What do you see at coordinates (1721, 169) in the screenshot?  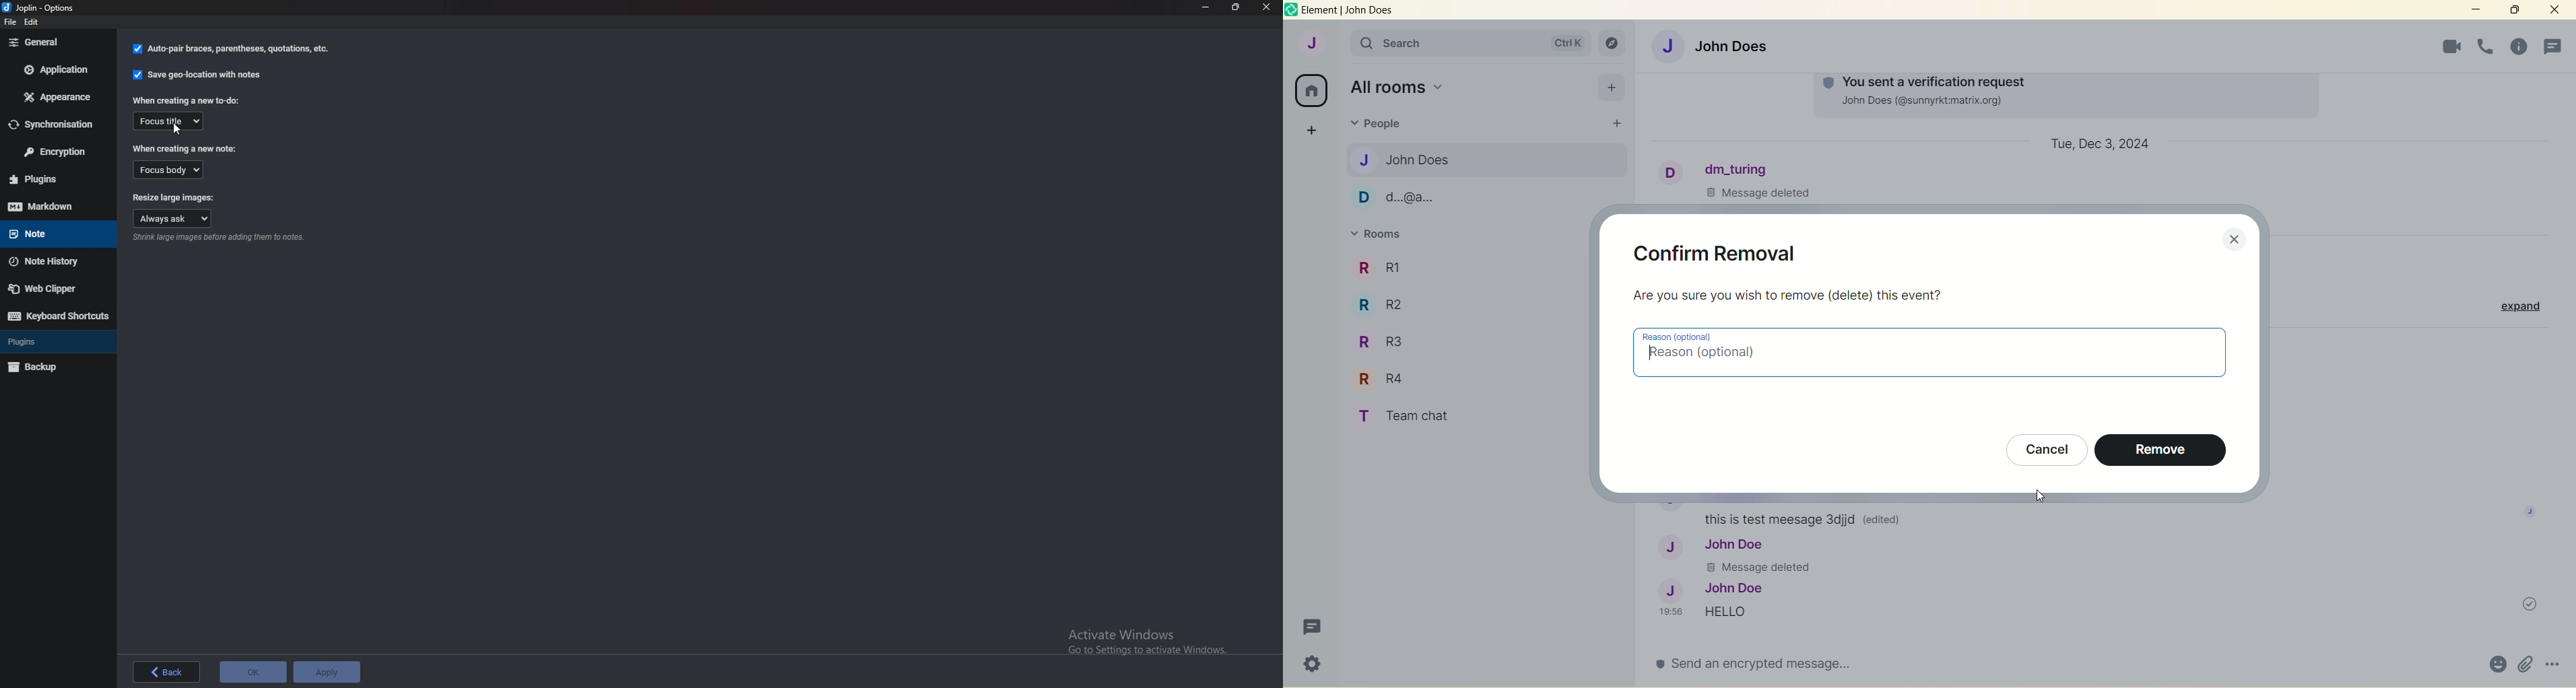 I see `dm_turing` at bounding box center [1721, 169].